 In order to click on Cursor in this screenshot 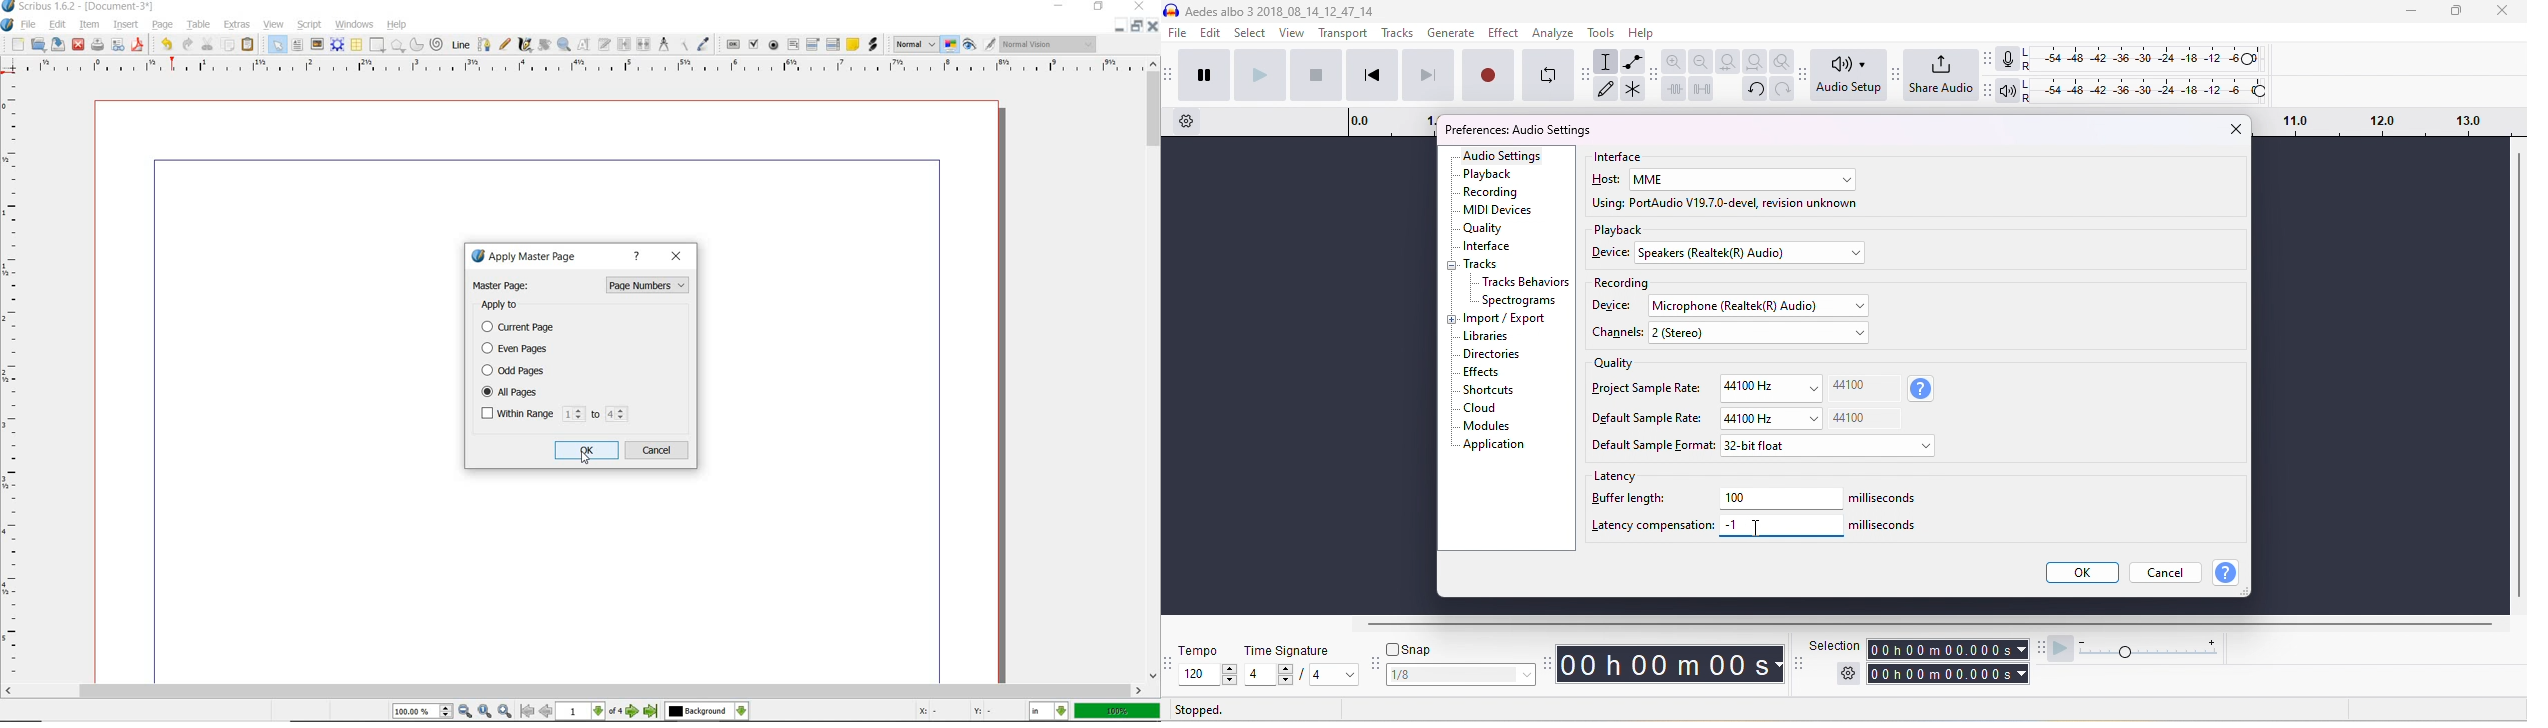, I will do `click(585, 459)`.